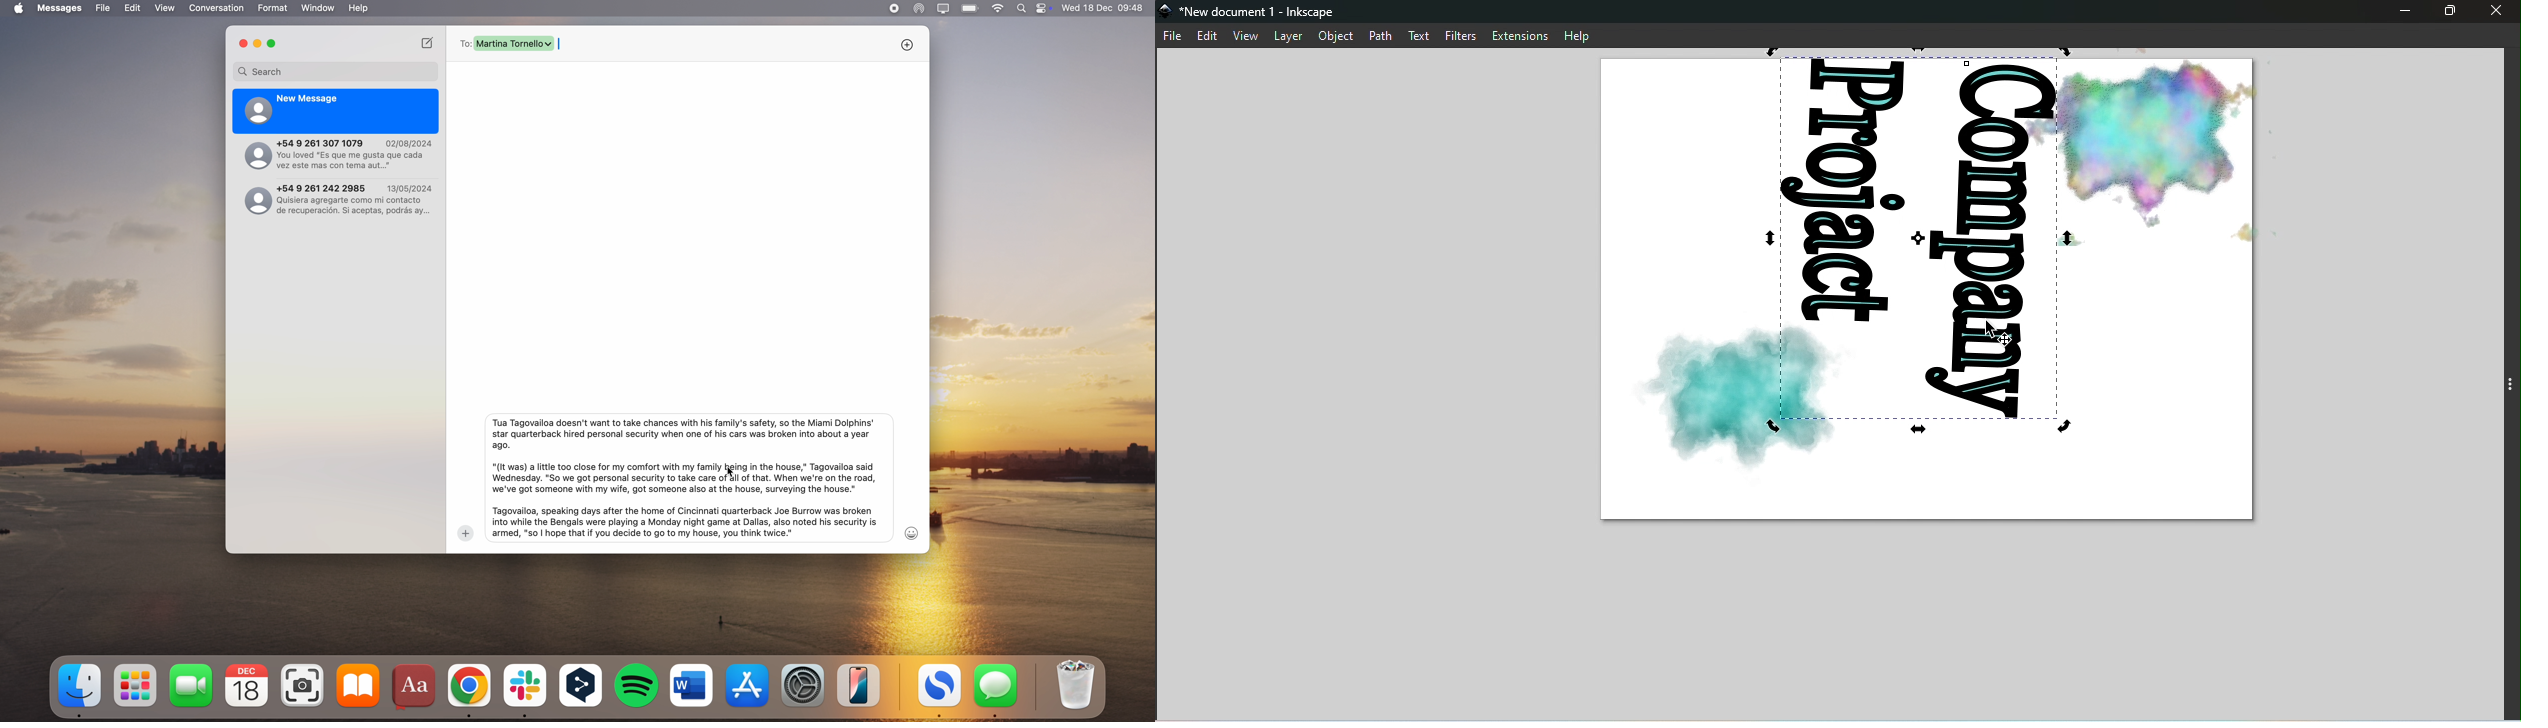  Describe the element at coordinates (103, 8) in the screenshot. I see `file` at that location.